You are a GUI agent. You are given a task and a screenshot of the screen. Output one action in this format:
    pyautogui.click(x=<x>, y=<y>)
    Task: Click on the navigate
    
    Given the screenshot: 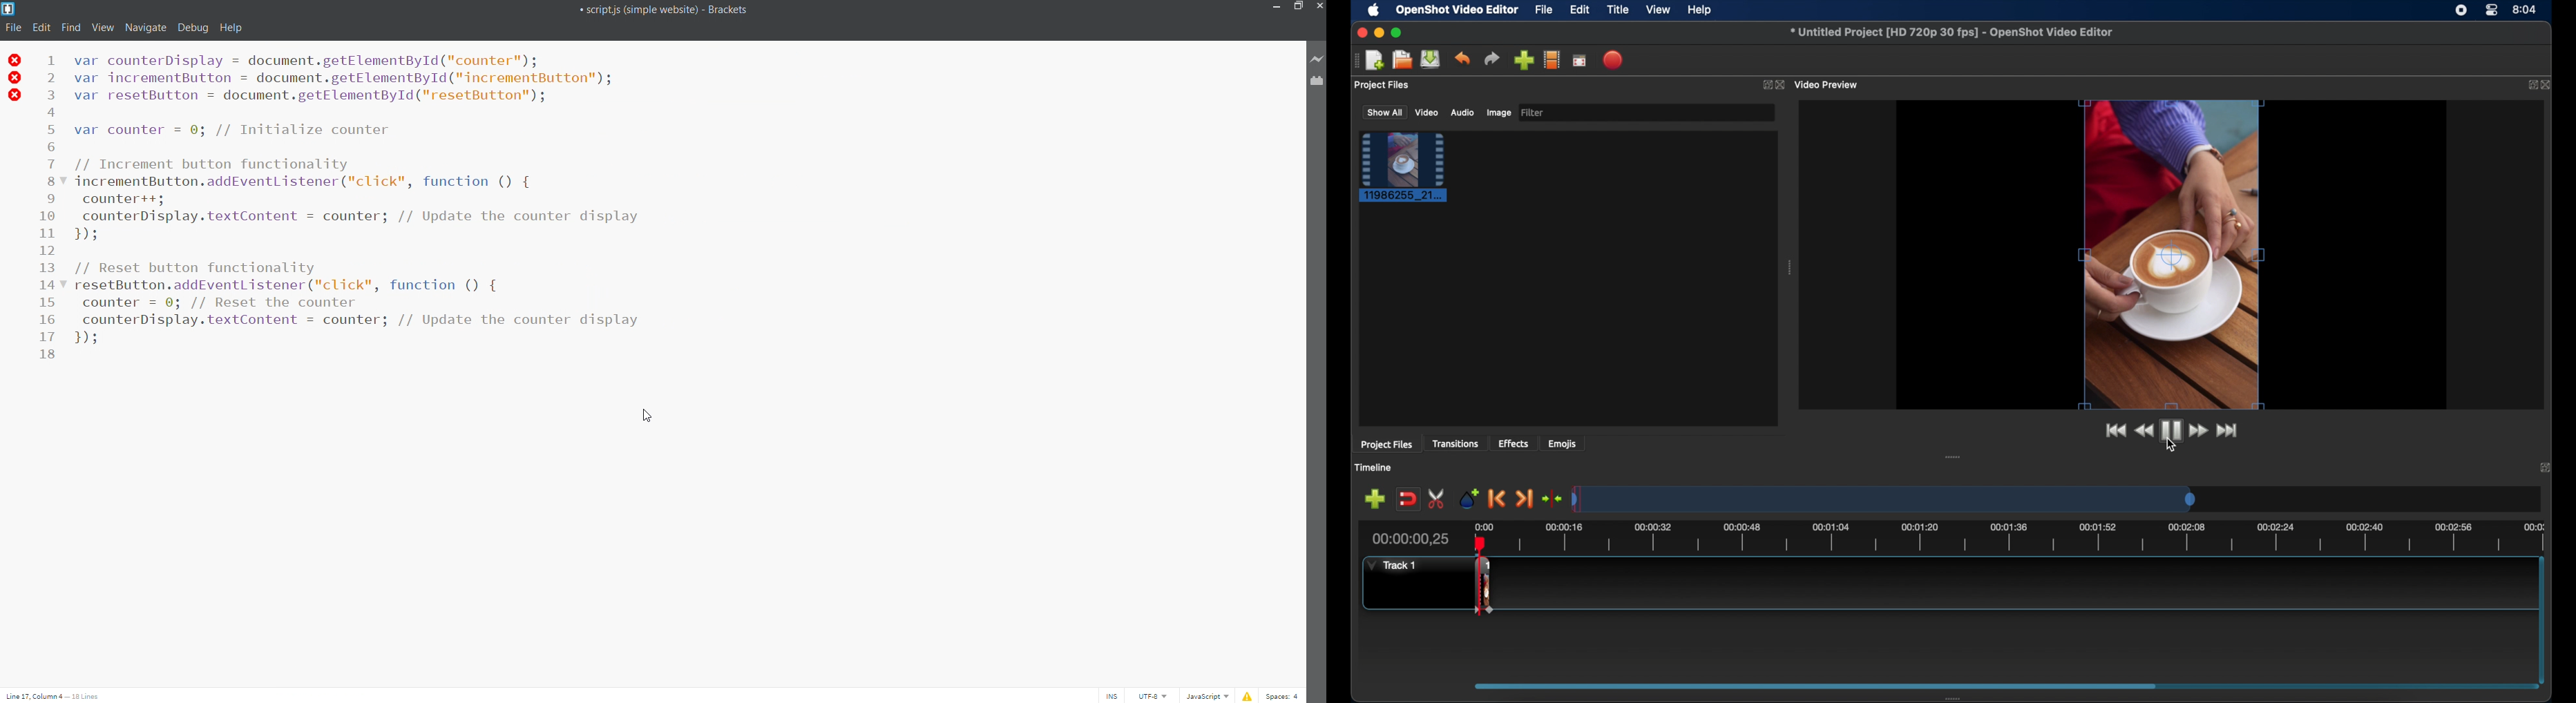 What is the action you would take?
    pyautogui.click(x=144, y=29)
    